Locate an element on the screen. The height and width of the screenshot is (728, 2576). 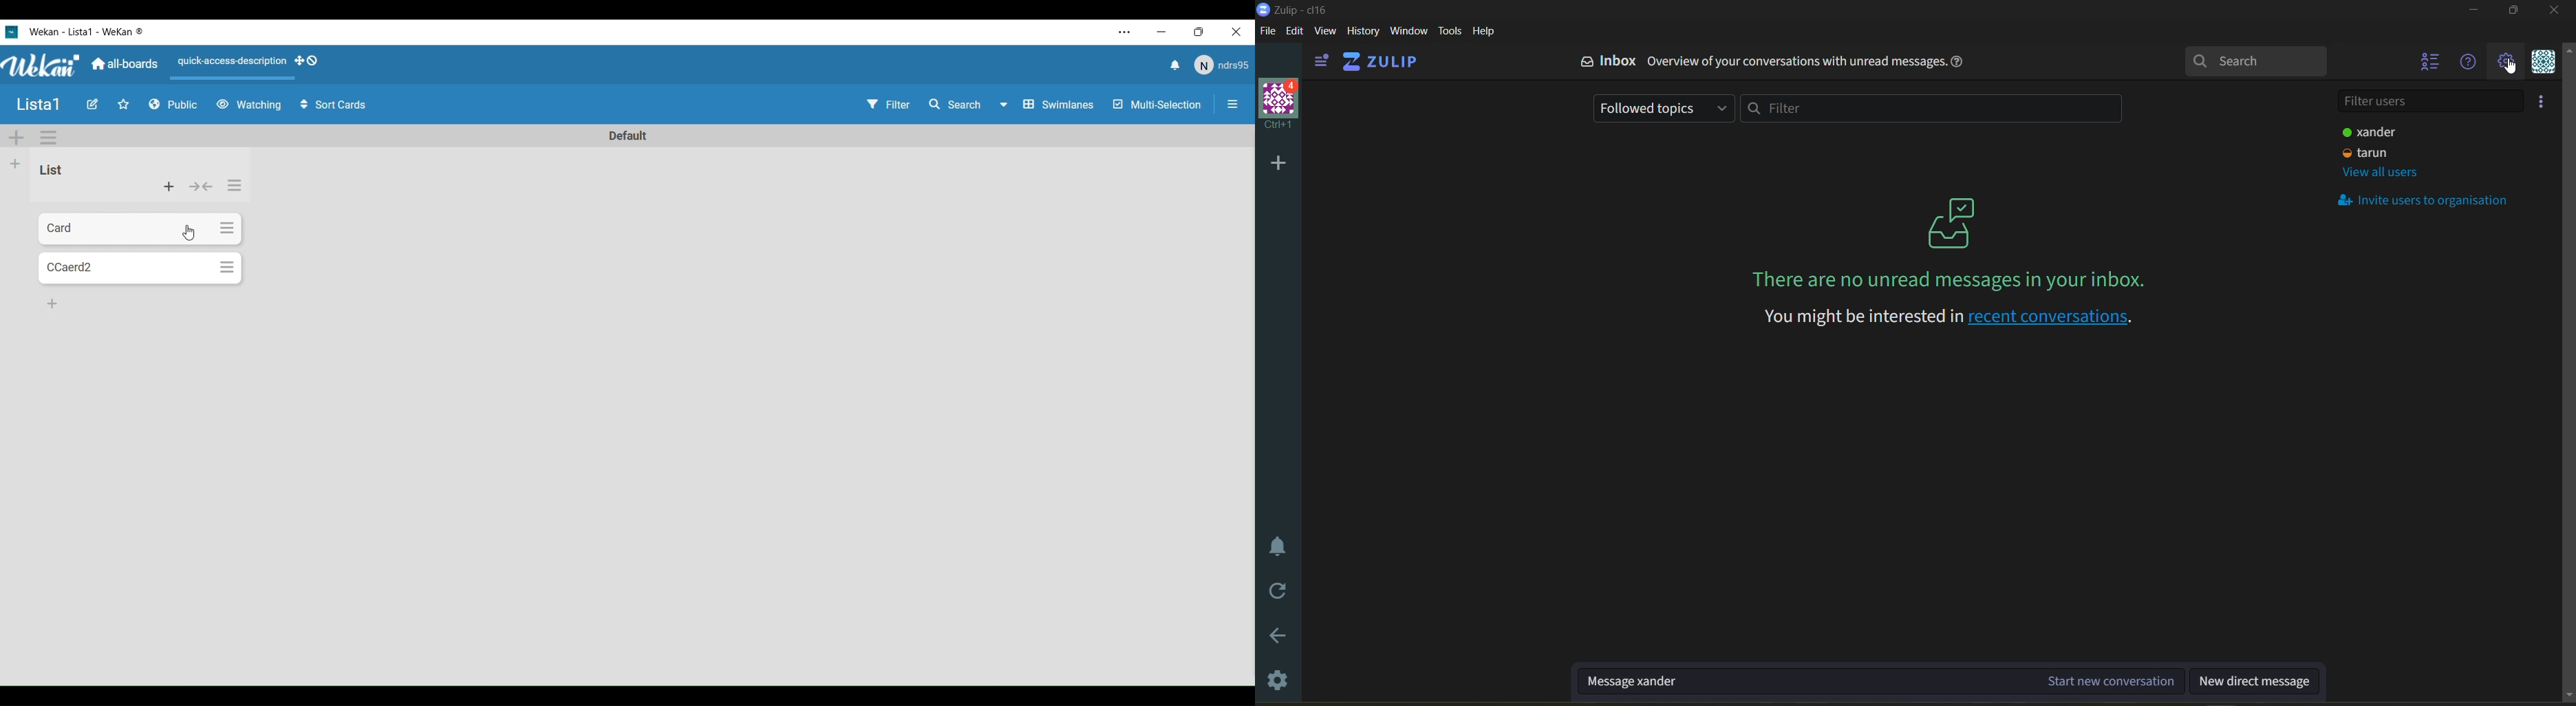
Minimize is located at coordinates (1163, 32).